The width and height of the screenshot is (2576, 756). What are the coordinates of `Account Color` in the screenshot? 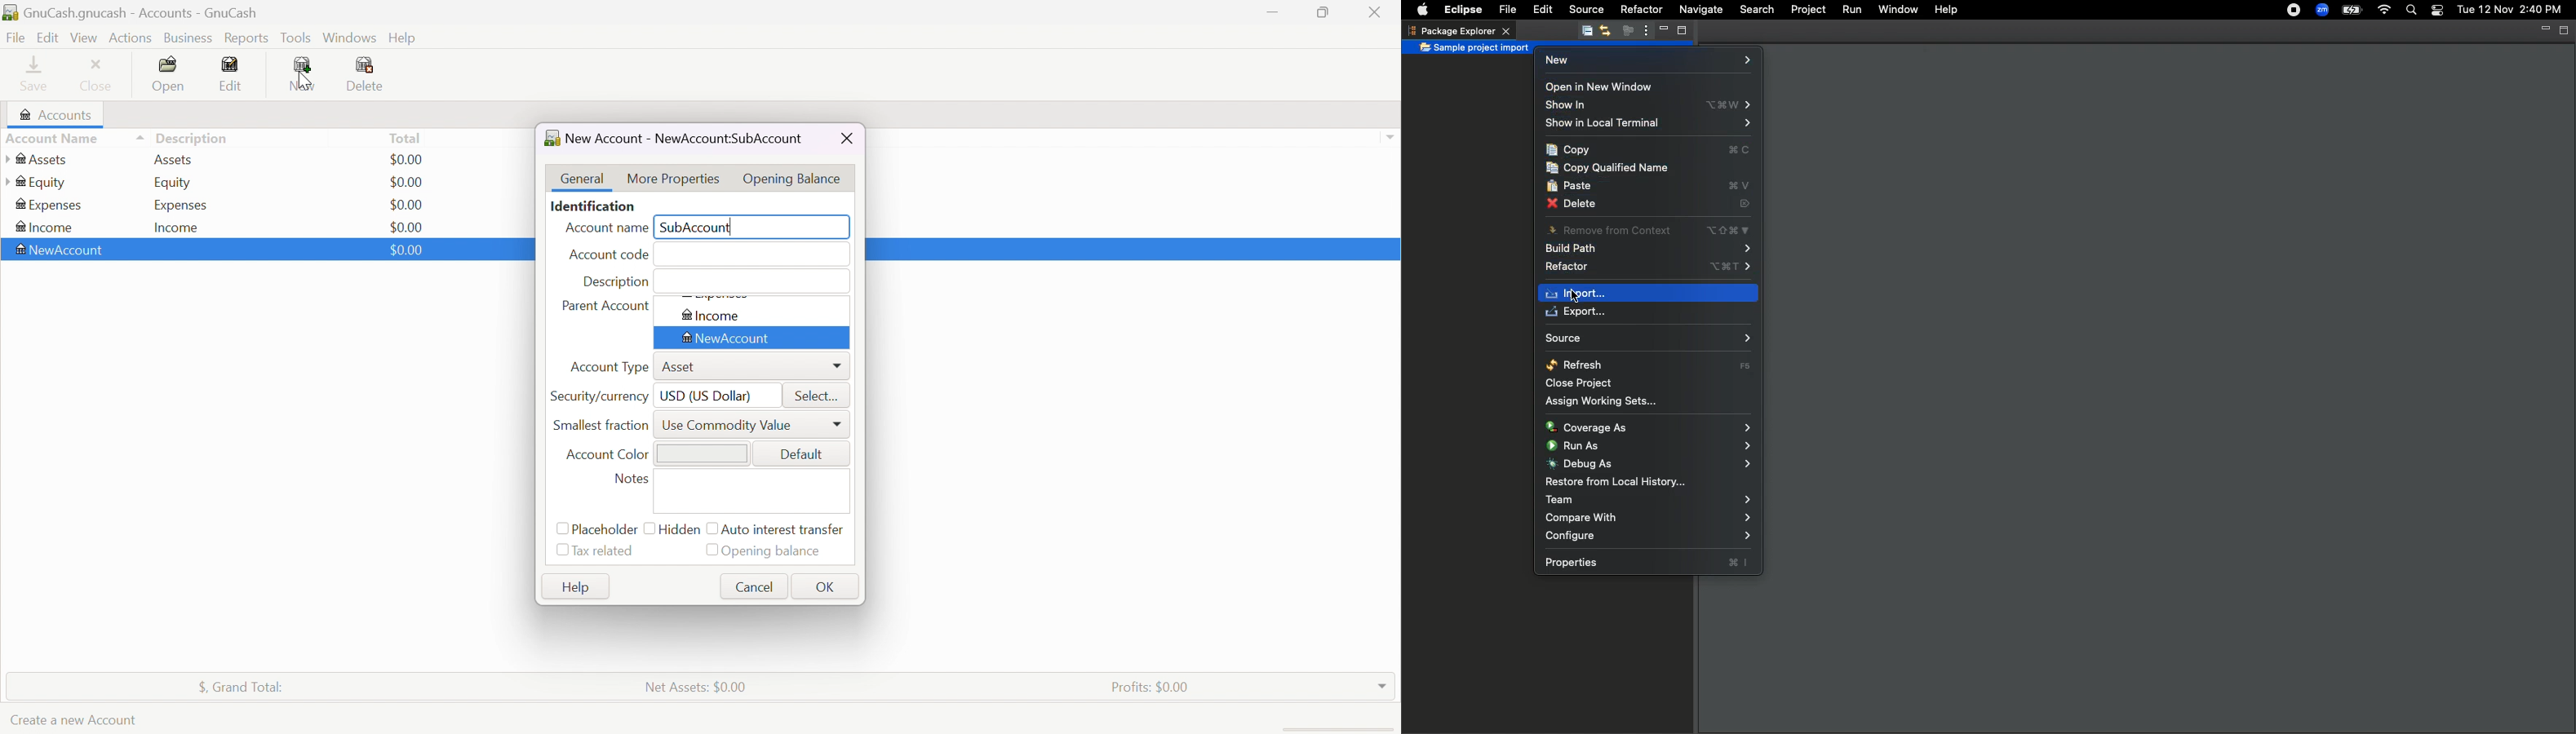 It's located at (607, 456).